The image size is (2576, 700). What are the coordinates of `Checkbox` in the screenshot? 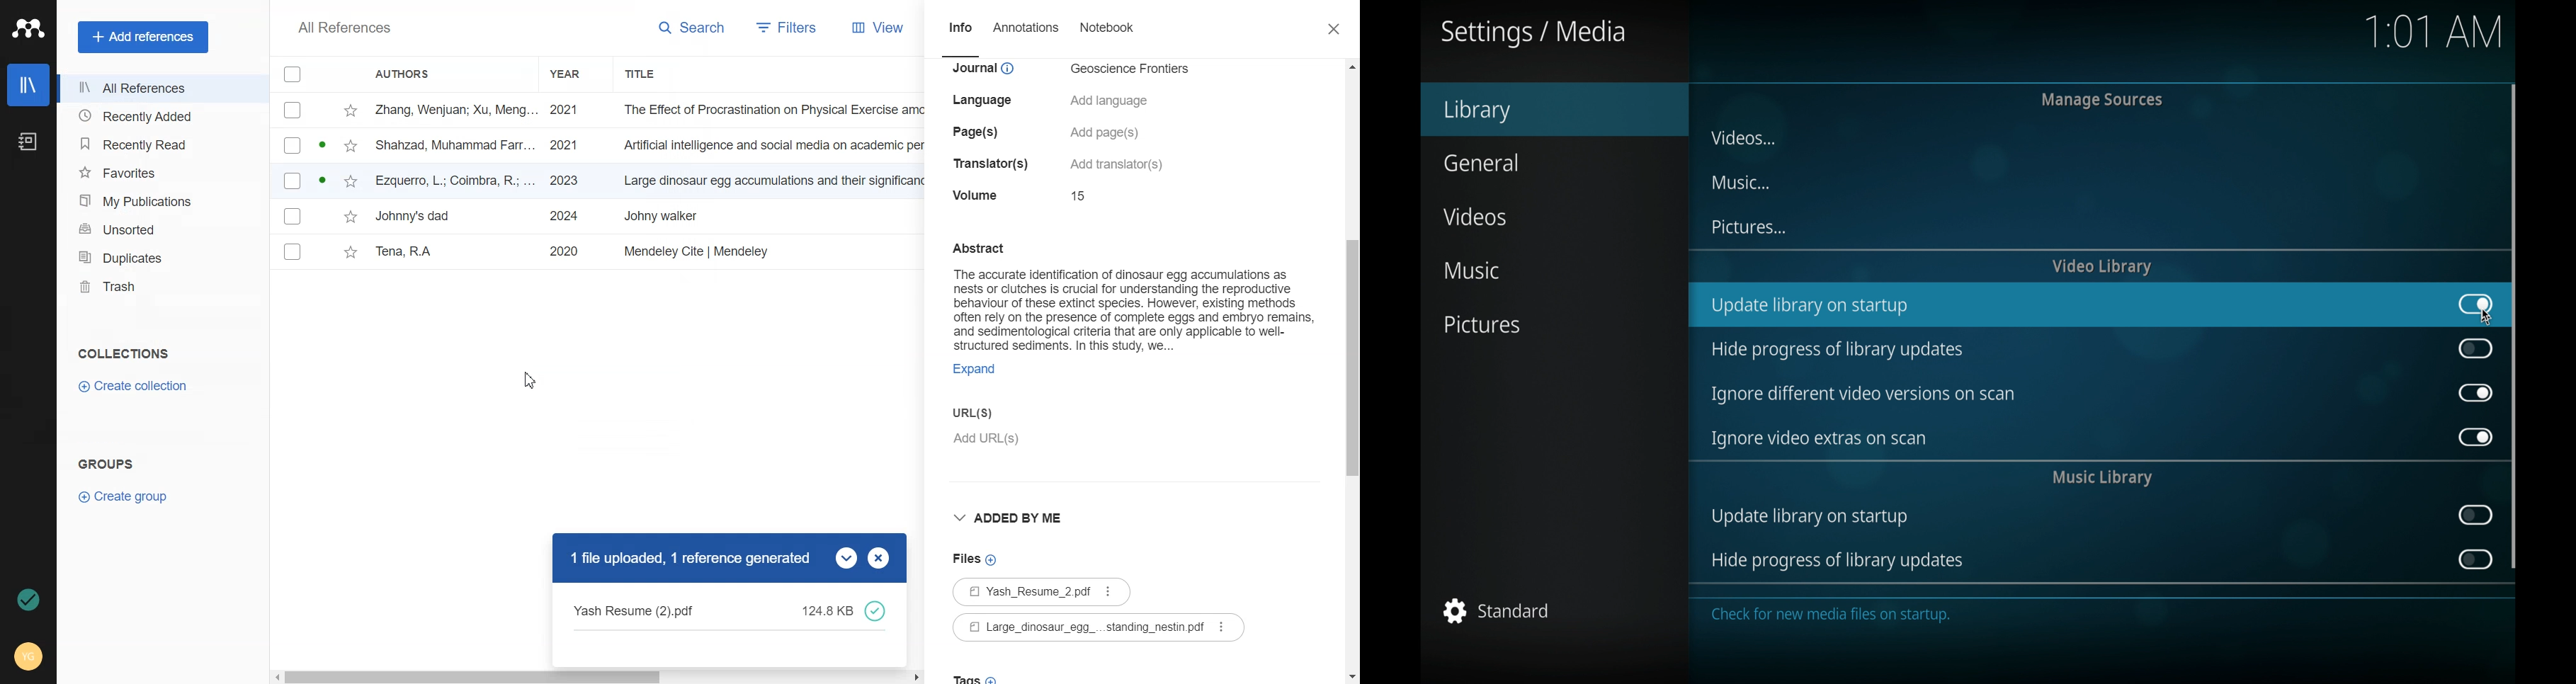 It's located at (294, 74).